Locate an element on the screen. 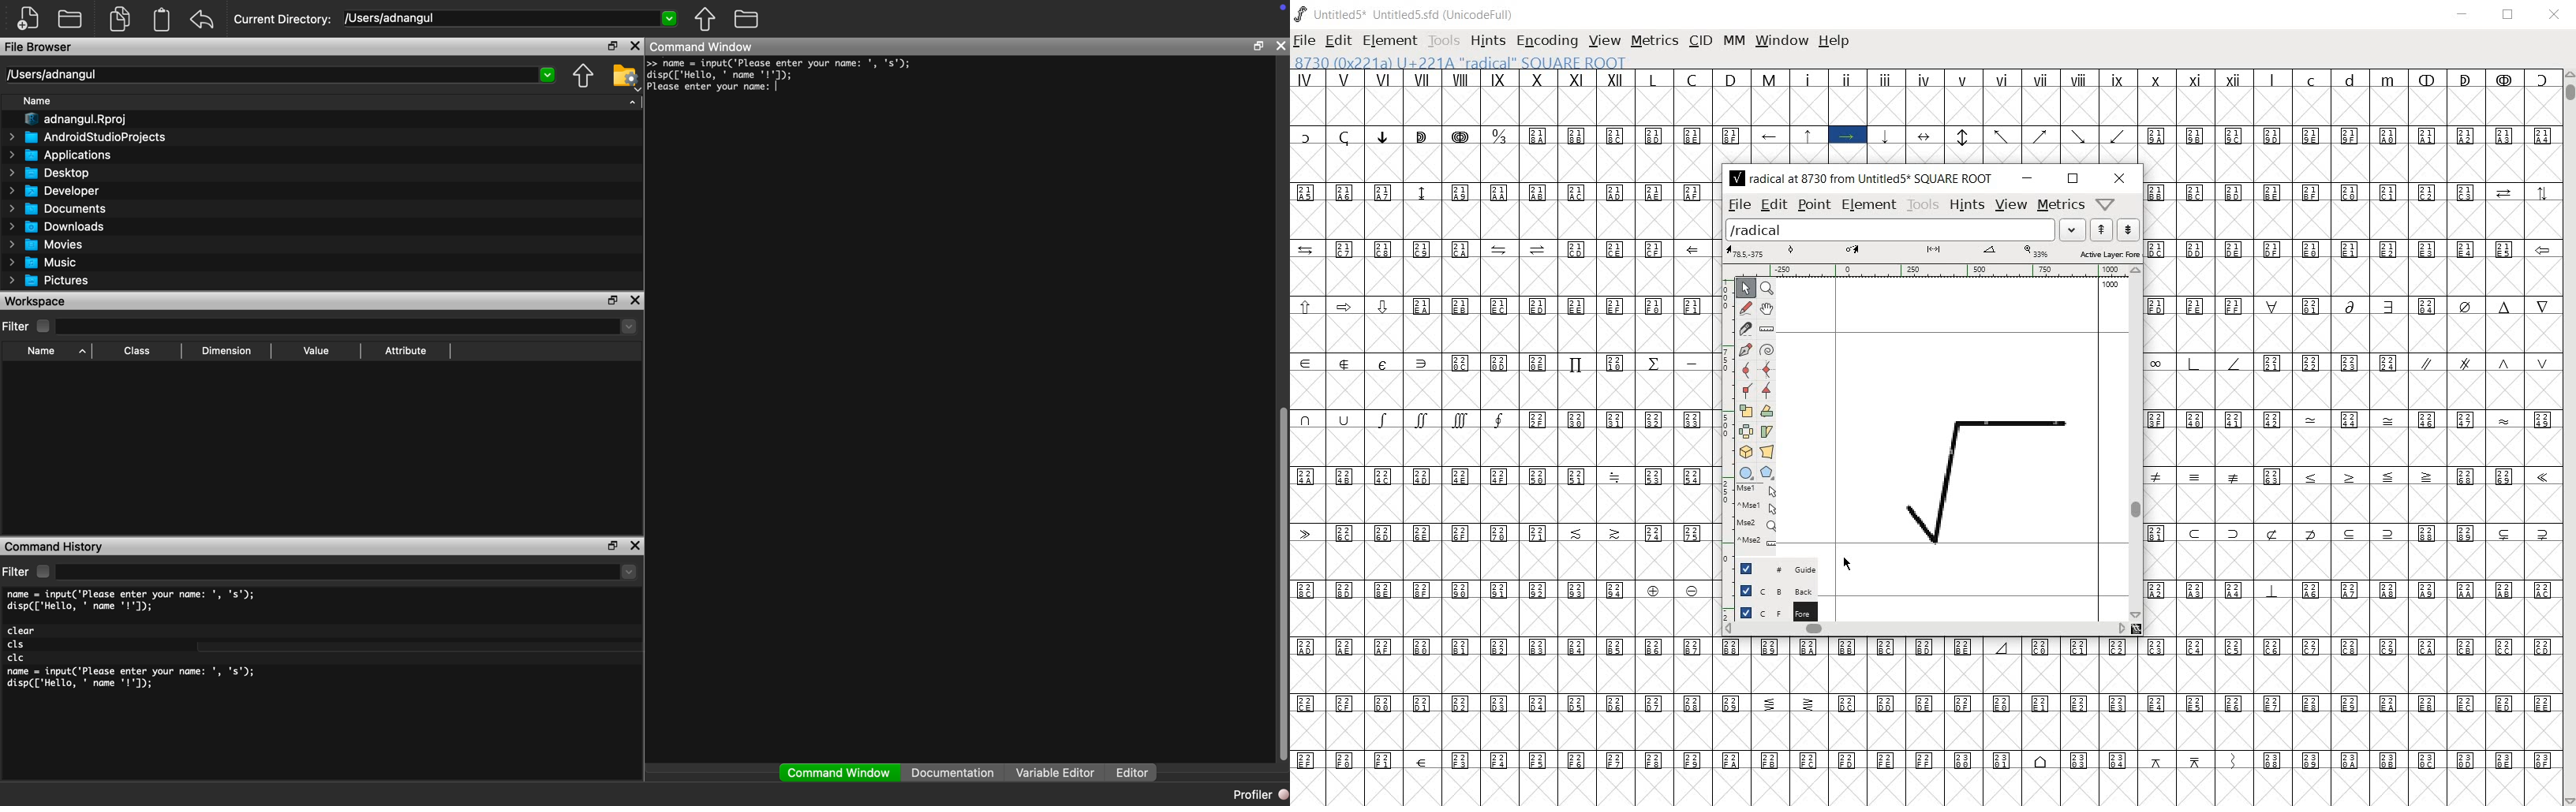  file is located at coordinates (1737, 206).